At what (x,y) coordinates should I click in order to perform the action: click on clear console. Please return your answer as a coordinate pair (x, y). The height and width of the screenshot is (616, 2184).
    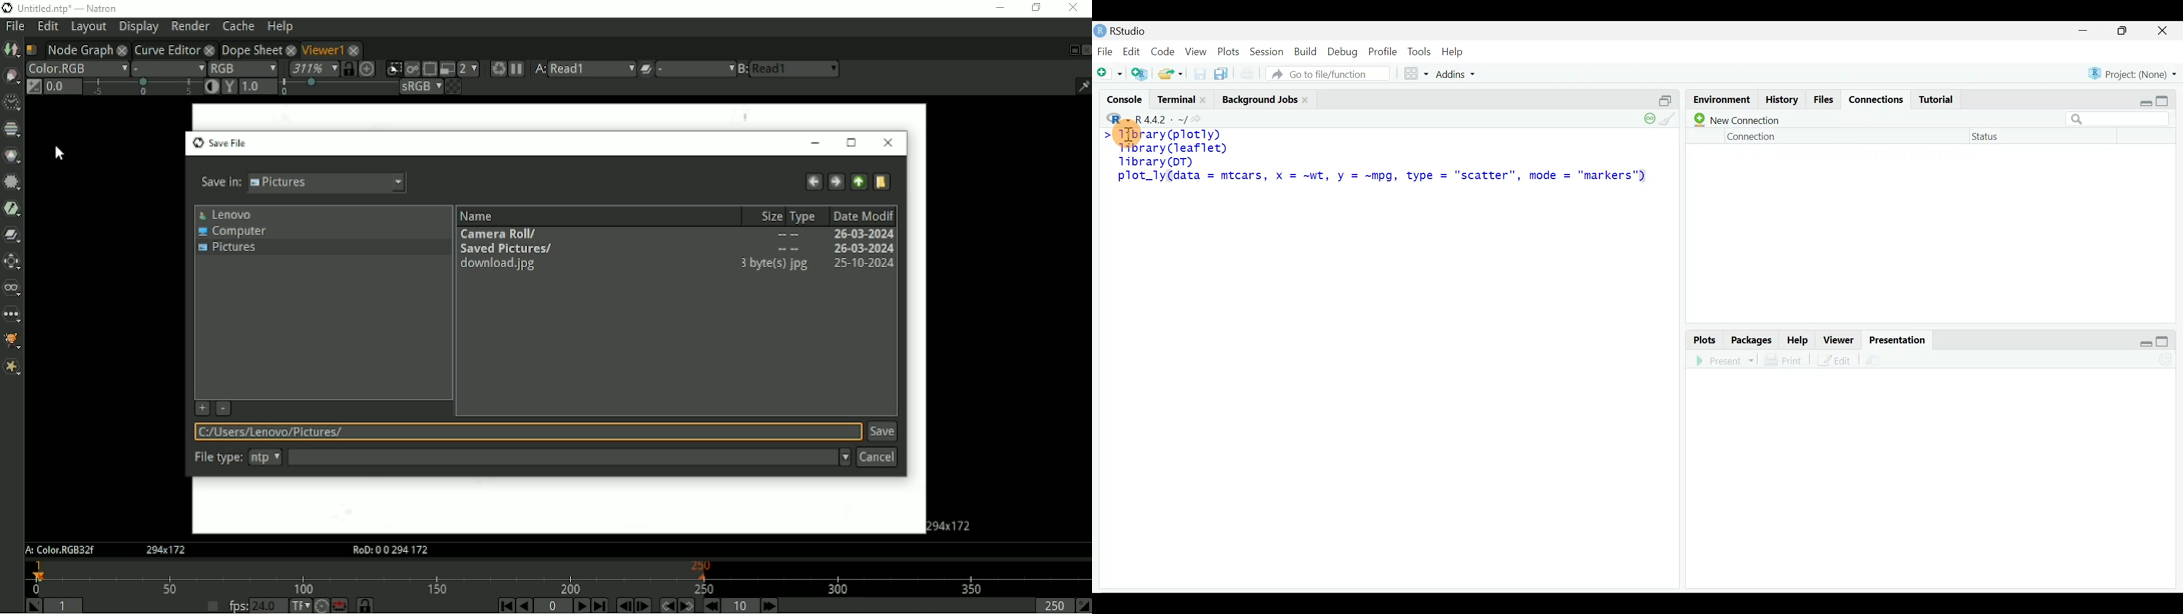
    Looking at the image, I should click on (1672, 122).